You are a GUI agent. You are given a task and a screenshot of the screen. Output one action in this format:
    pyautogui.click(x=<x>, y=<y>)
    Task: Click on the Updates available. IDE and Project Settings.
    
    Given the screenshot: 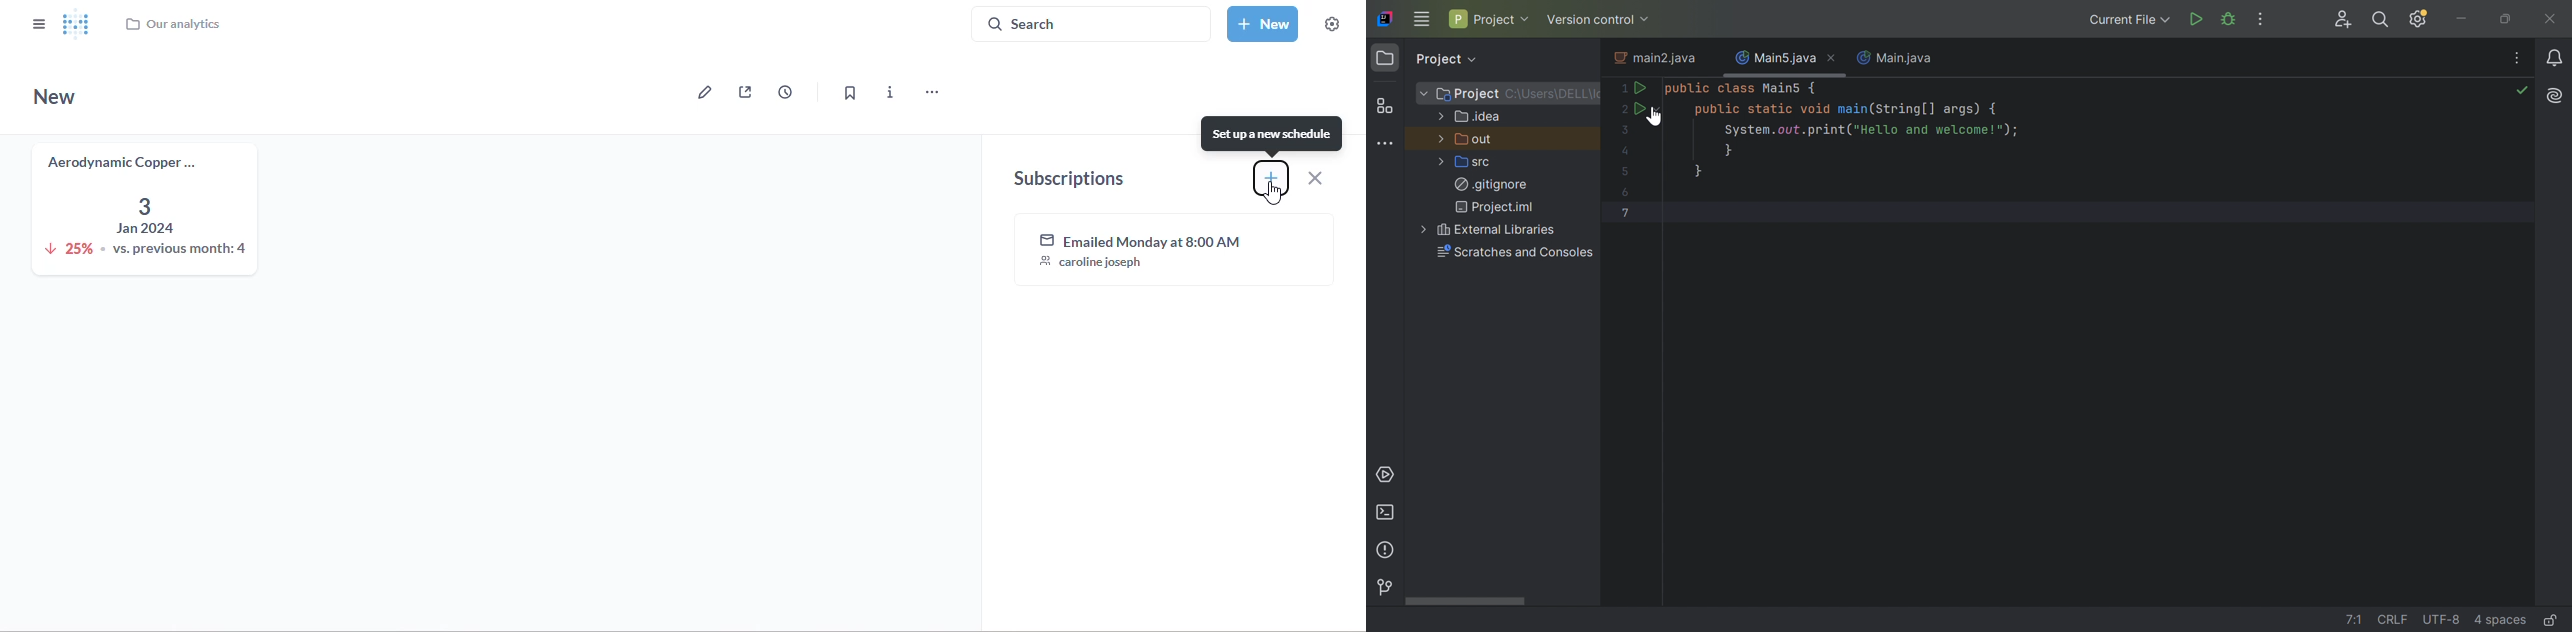 What is the action you would take?
    pyautogui.click(x=2418, y=18)
    